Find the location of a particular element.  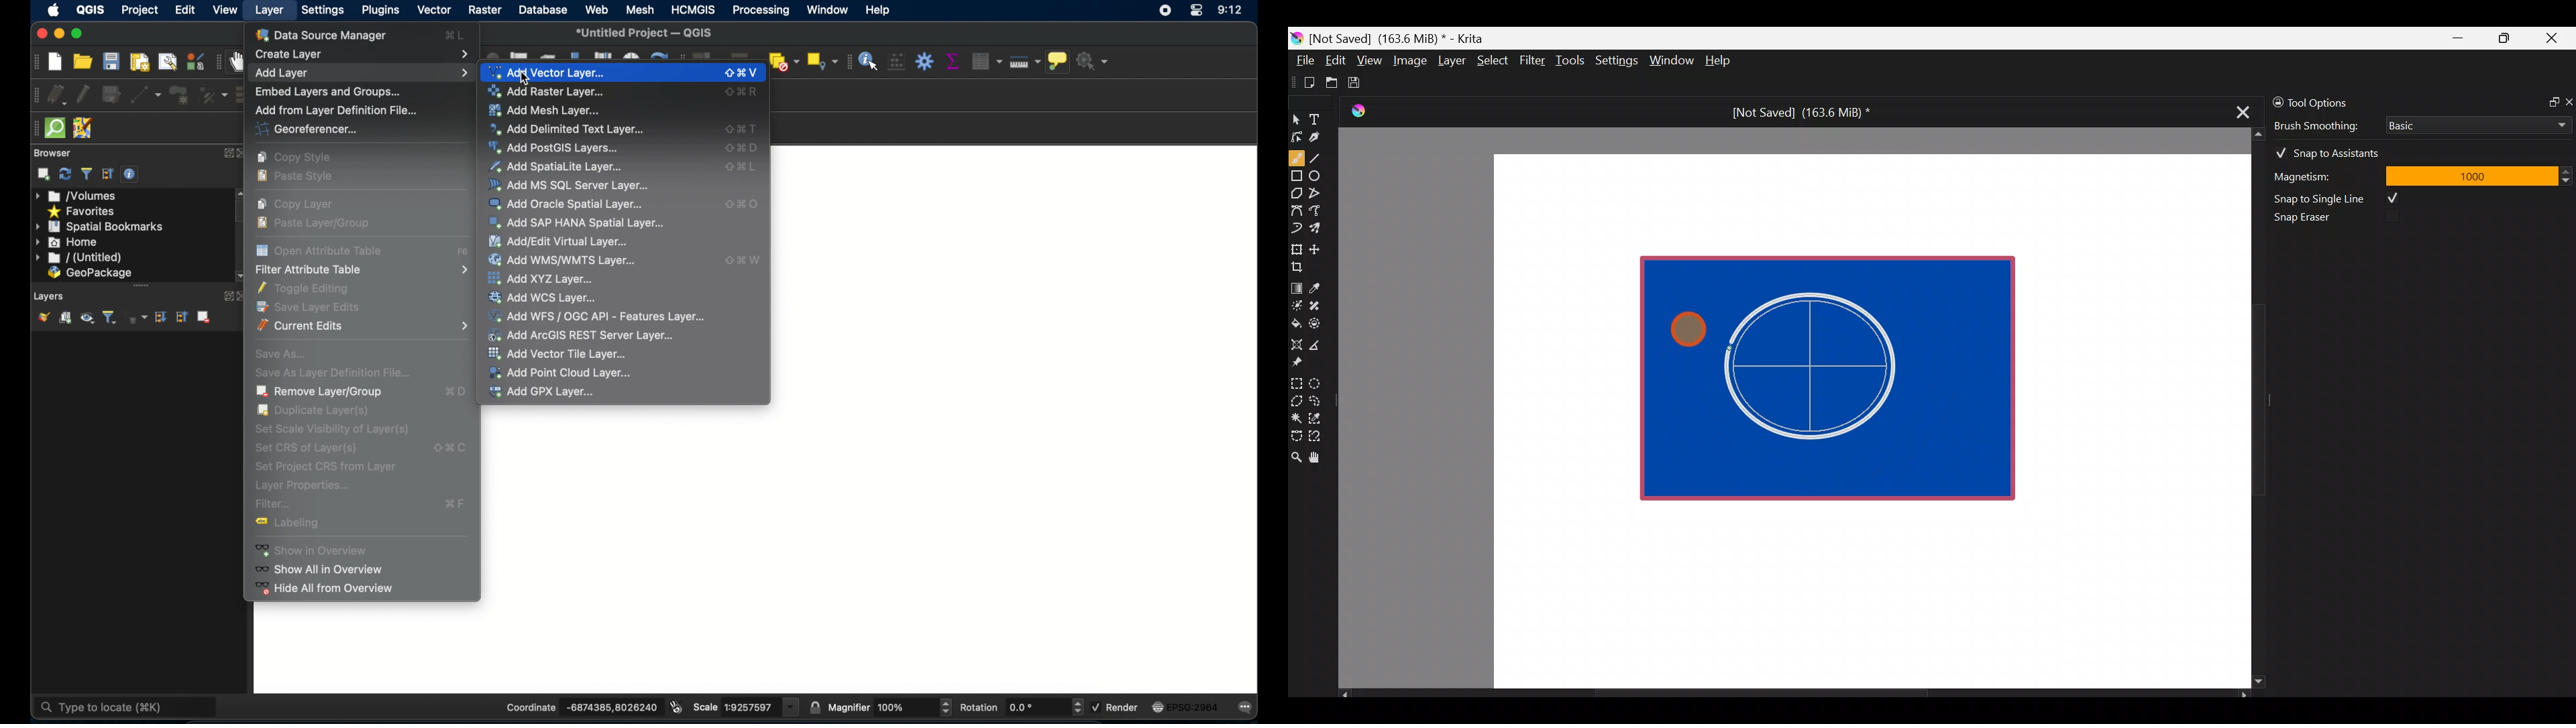

Create new document is located at coordinates (1305, 82).